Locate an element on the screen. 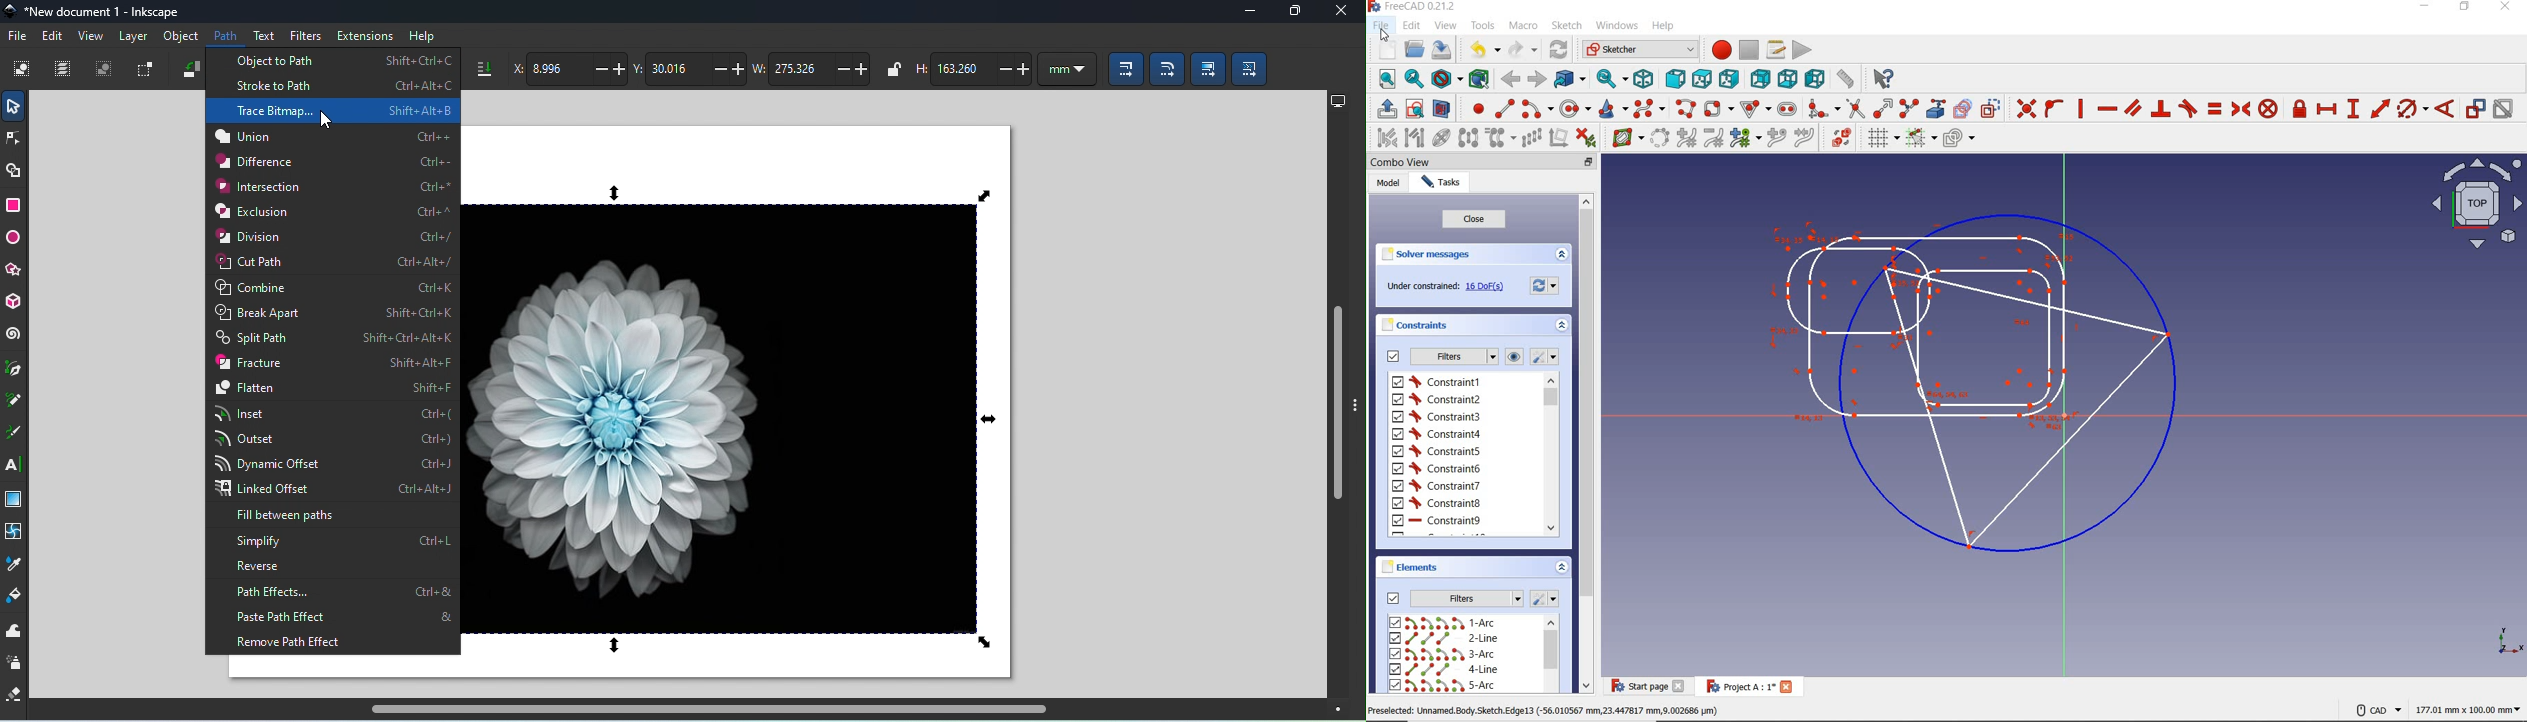 The width and height of the screenshot is (2548, 728). edit is located at coordinates (1412, 26).